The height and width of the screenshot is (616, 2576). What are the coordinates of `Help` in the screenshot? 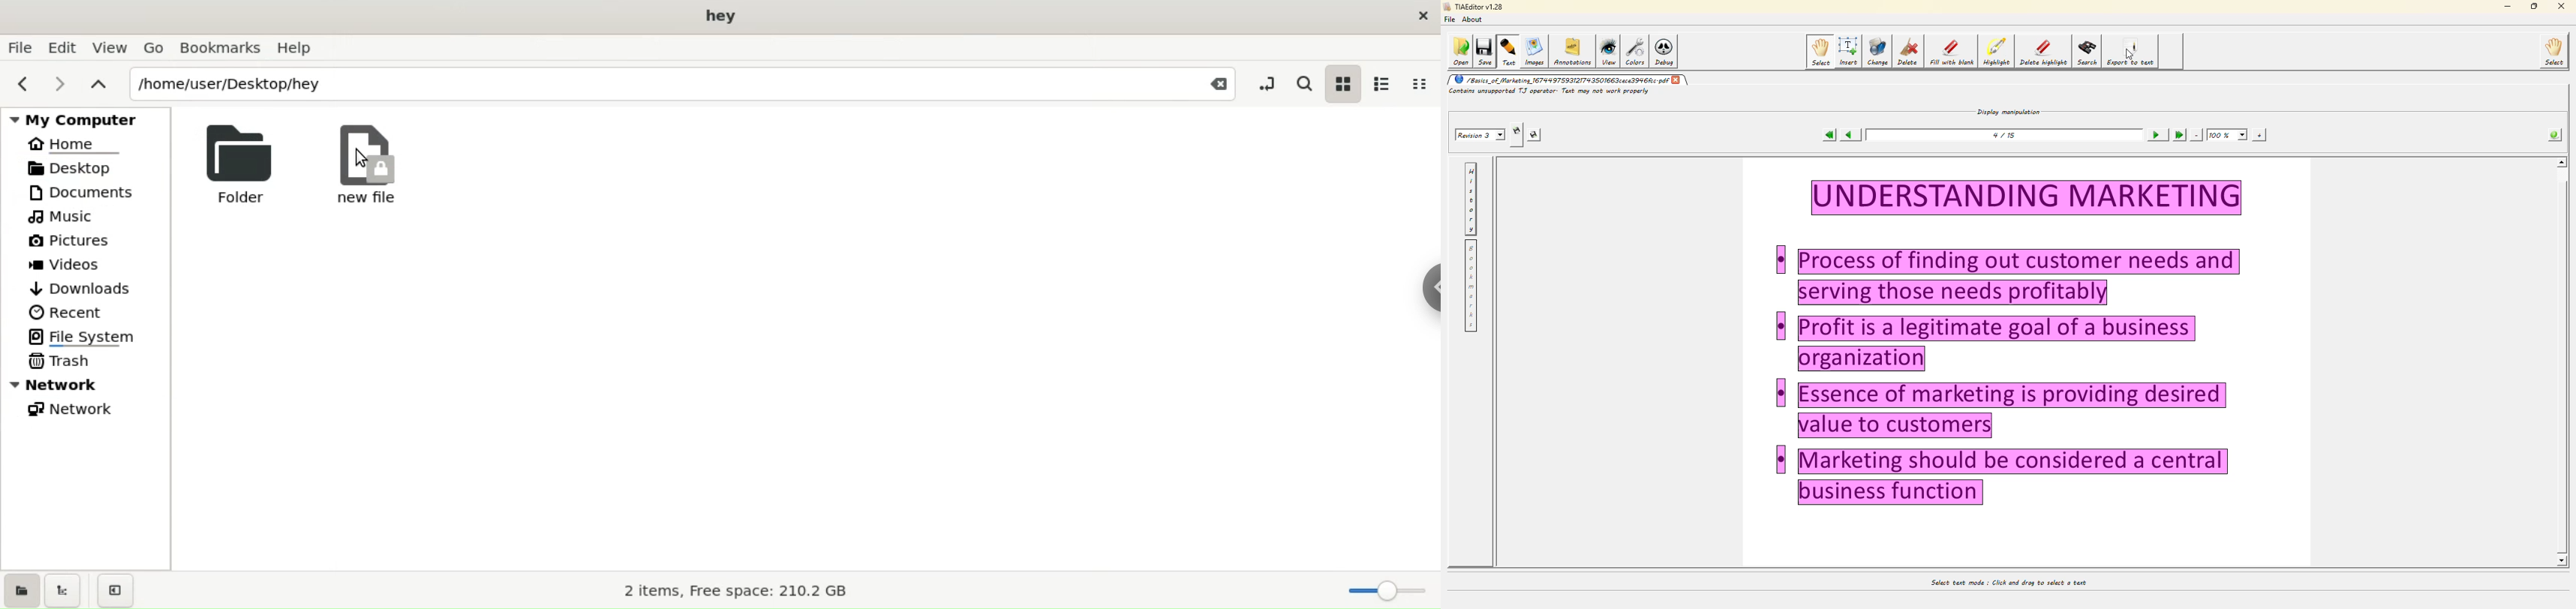 It's located at (300, 48).